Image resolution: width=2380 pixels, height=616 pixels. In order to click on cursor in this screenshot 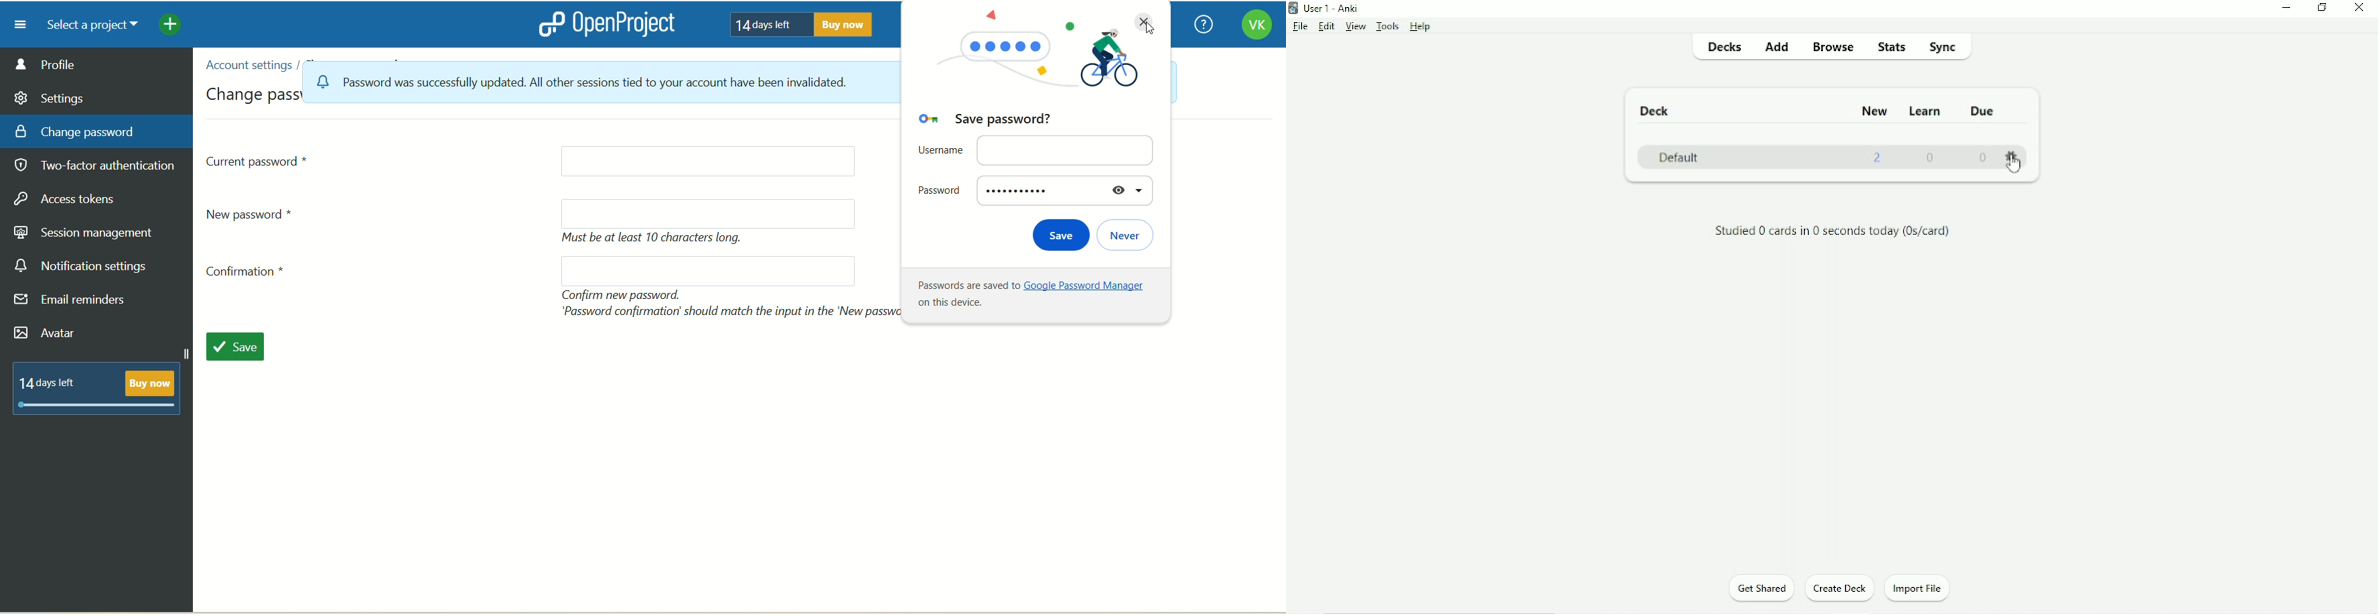, I will do `click(1153, 32)`.